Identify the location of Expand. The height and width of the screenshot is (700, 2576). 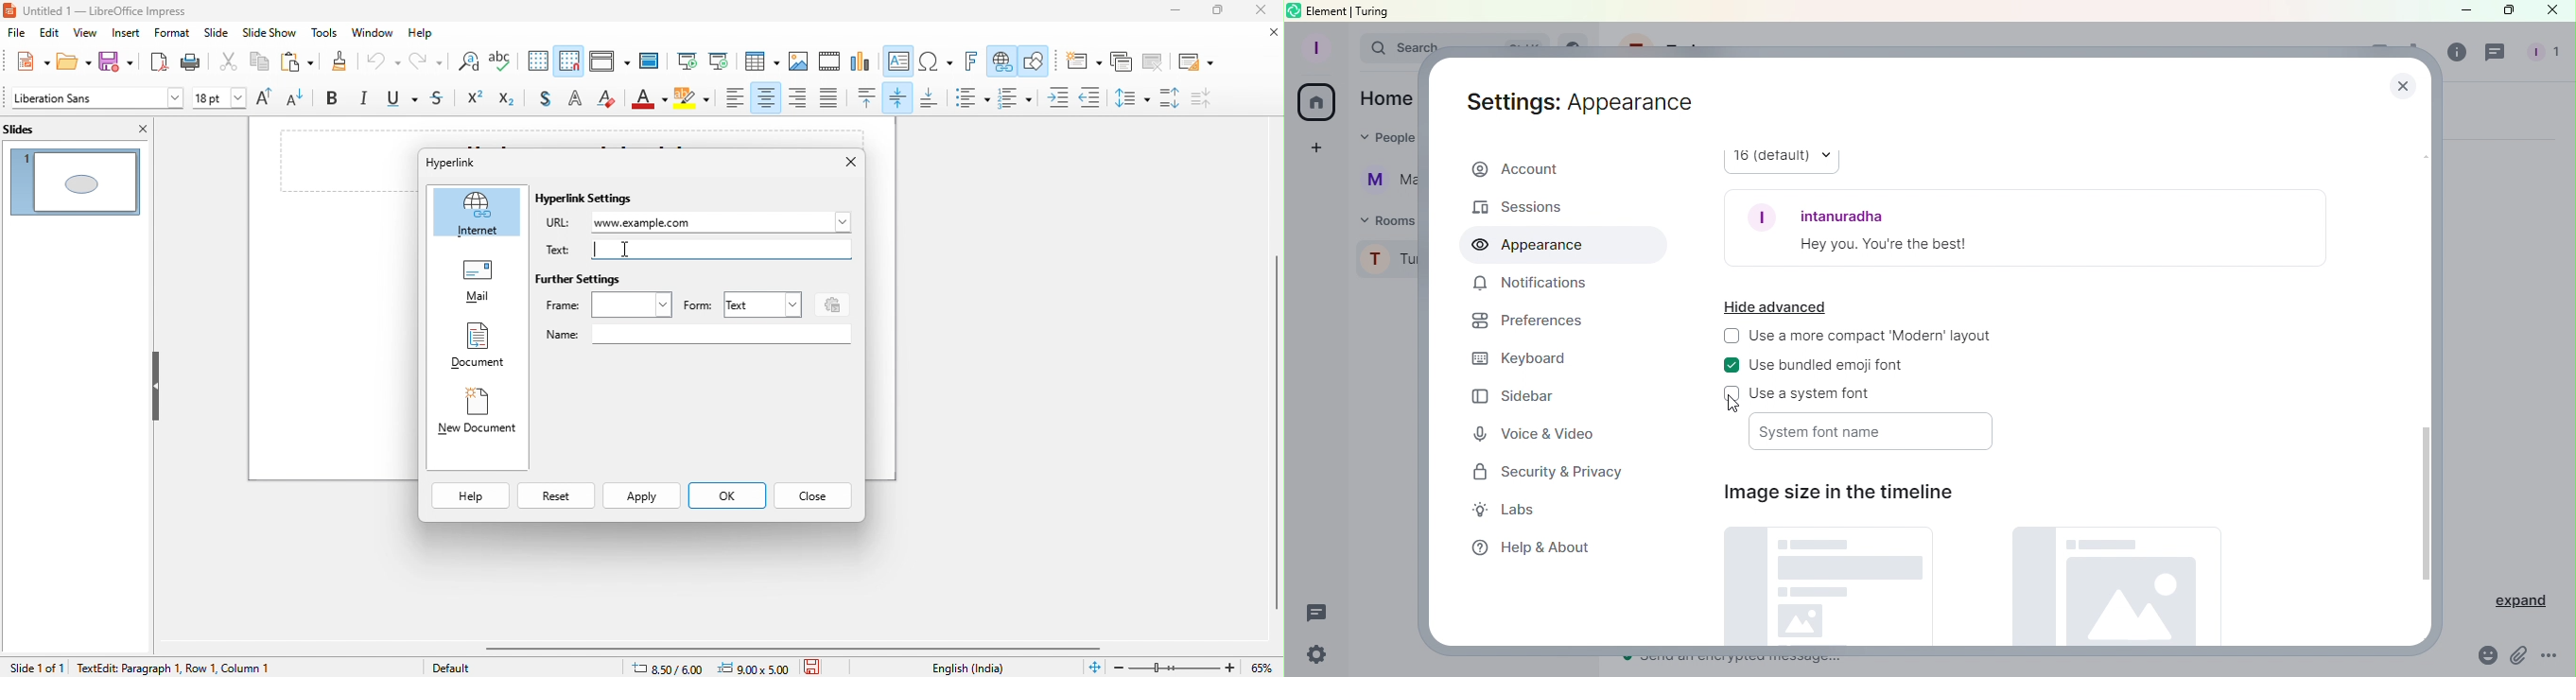
(2521, 602).